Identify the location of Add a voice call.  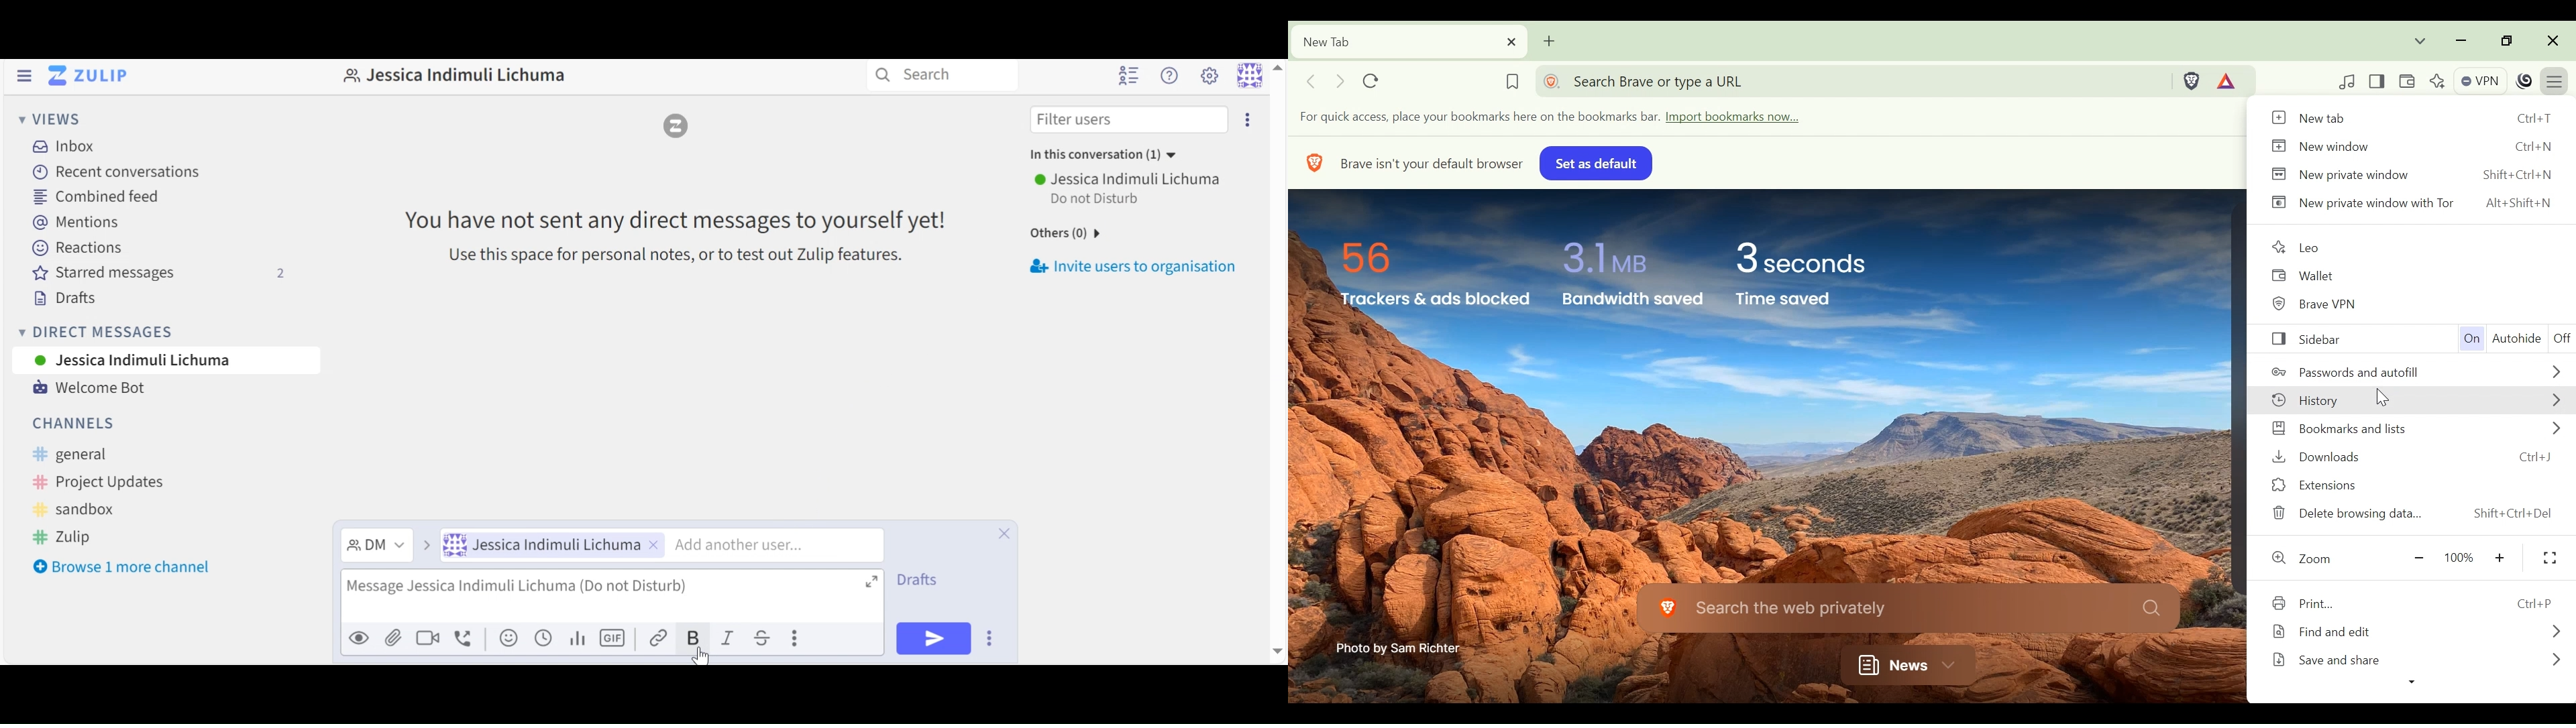
(464, 637).